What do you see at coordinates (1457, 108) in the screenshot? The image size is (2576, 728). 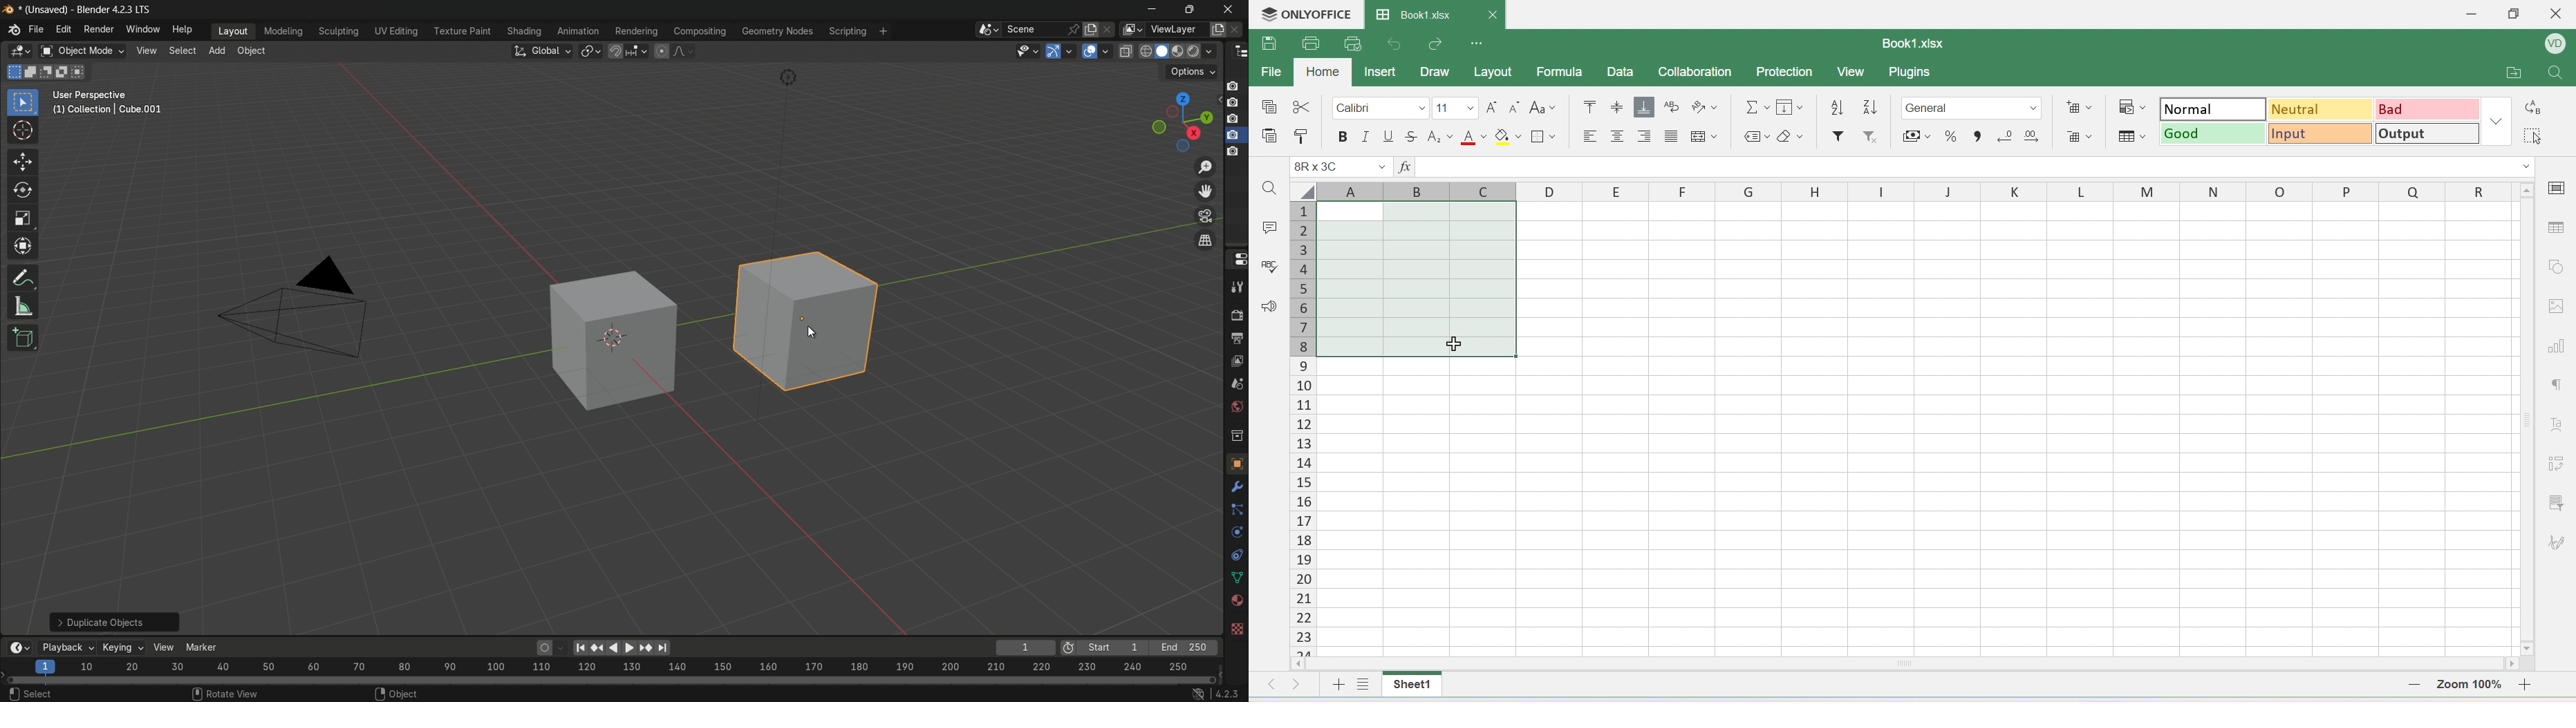 I see `font size` at bounding box center [1457, 108].